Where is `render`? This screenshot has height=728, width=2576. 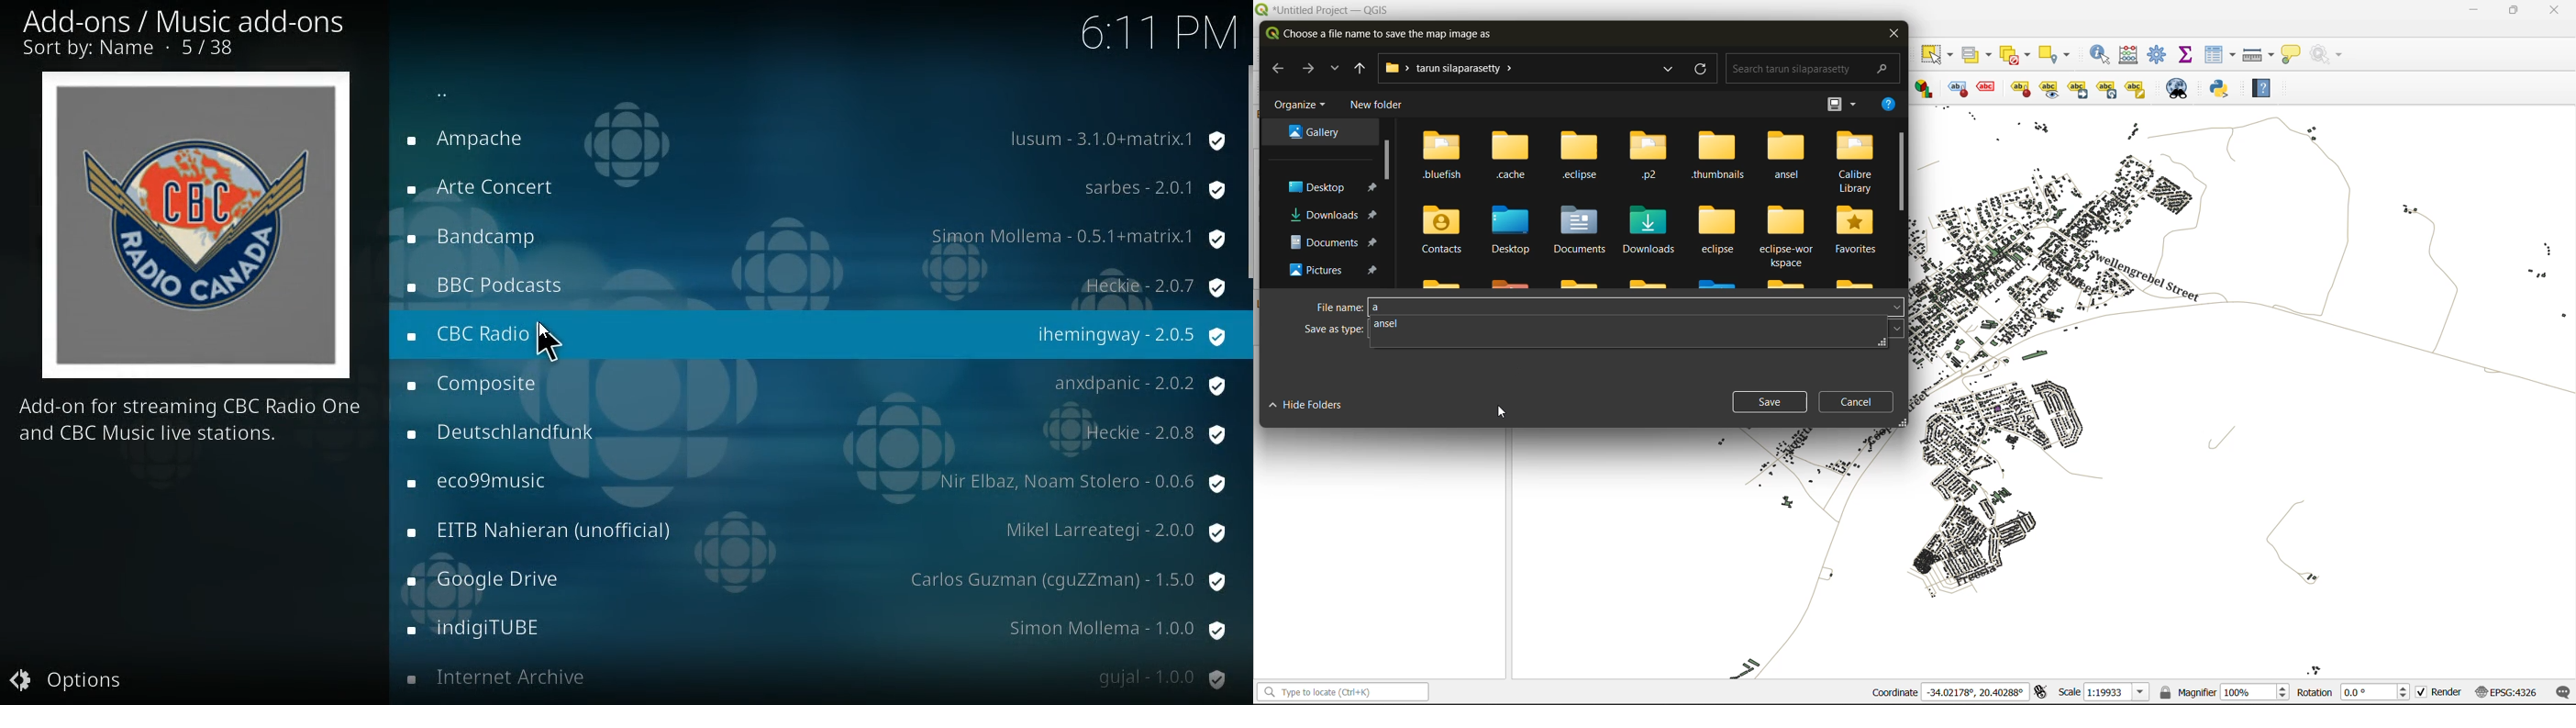 render is located at coordinates (2437, 695).